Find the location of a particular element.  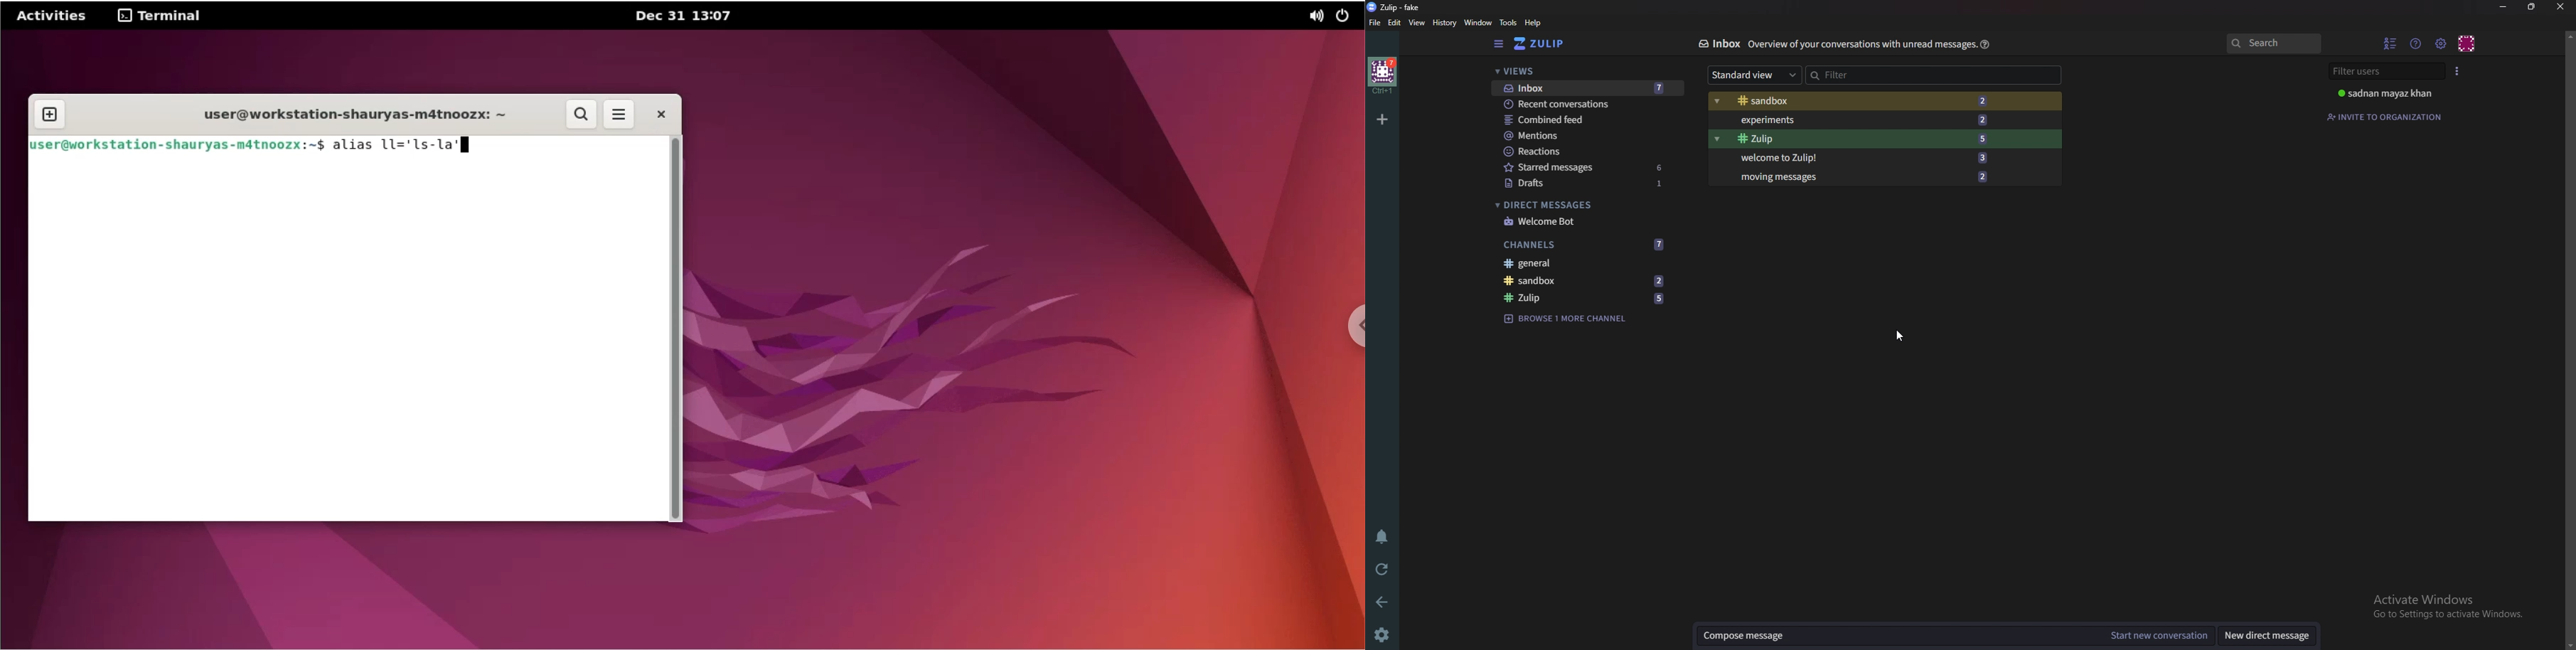

Tools is located at coordinates (1509, 23).